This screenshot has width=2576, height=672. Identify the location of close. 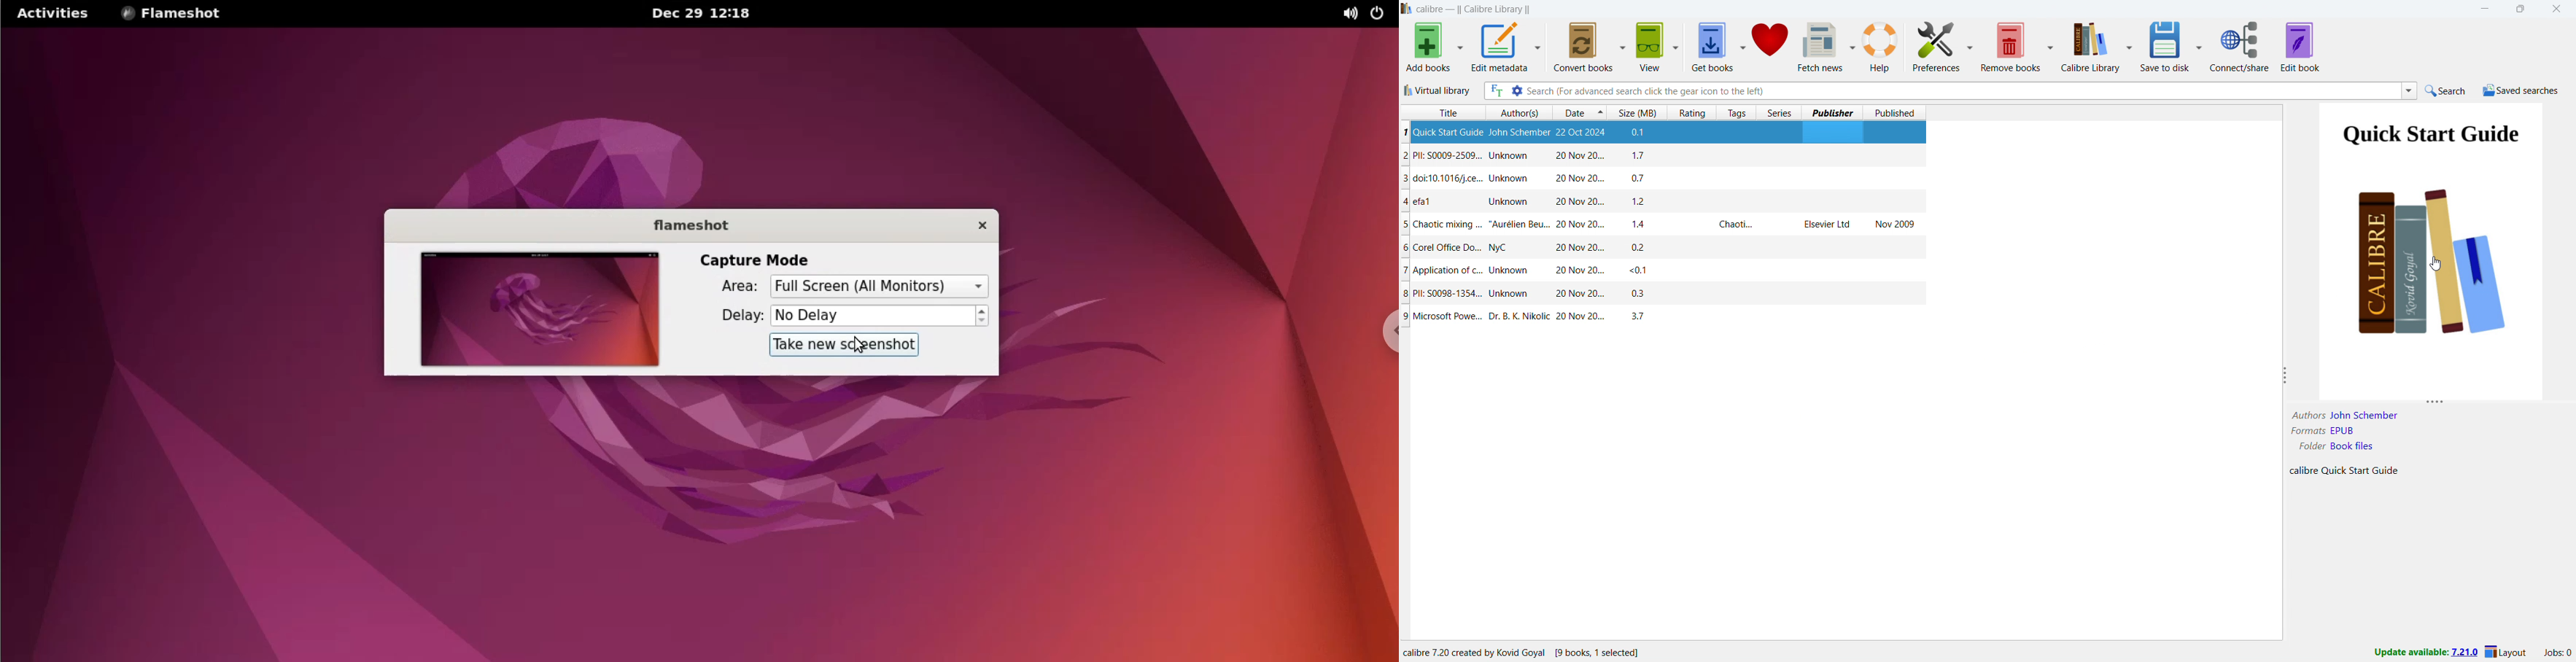
(2557, 8).